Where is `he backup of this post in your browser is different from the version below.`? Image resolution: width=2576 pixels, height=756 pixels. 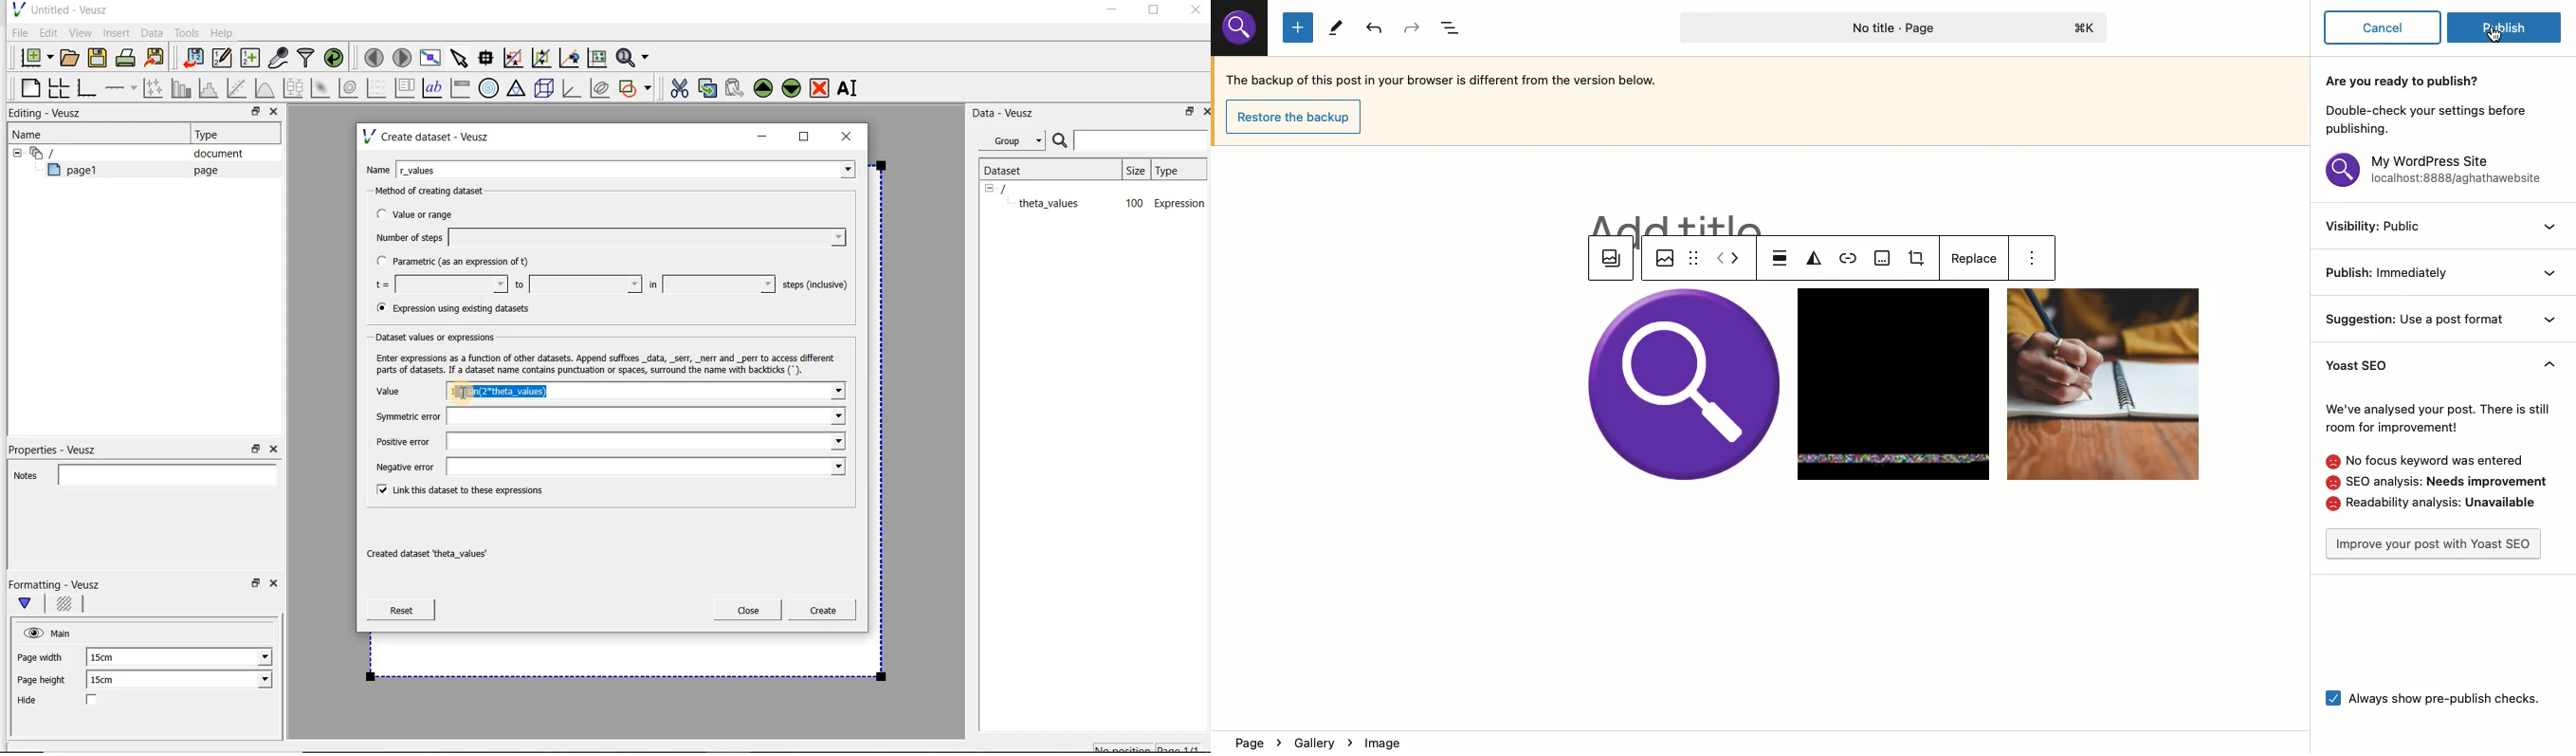
he backup of this post in your browser is different from the version below. is located at coordinates (1455, 80).